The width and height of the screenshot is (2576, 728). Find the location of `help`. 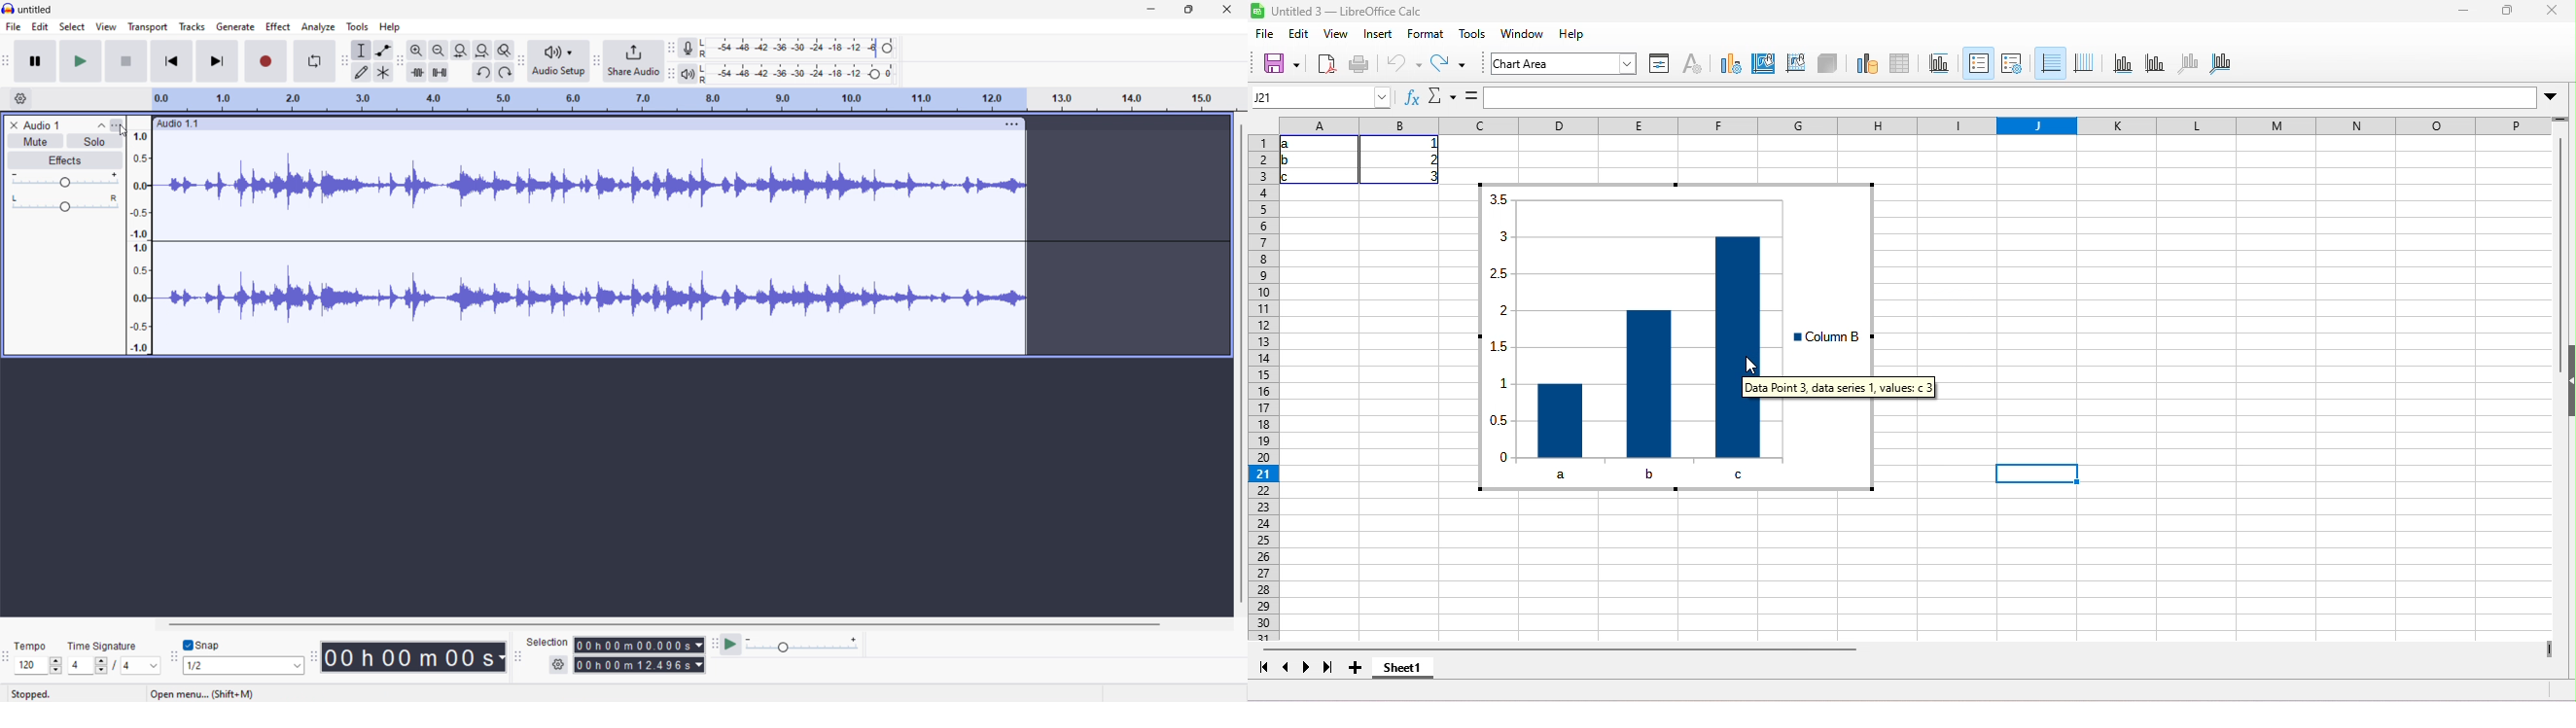

help is located at coordinates (1577, 36).